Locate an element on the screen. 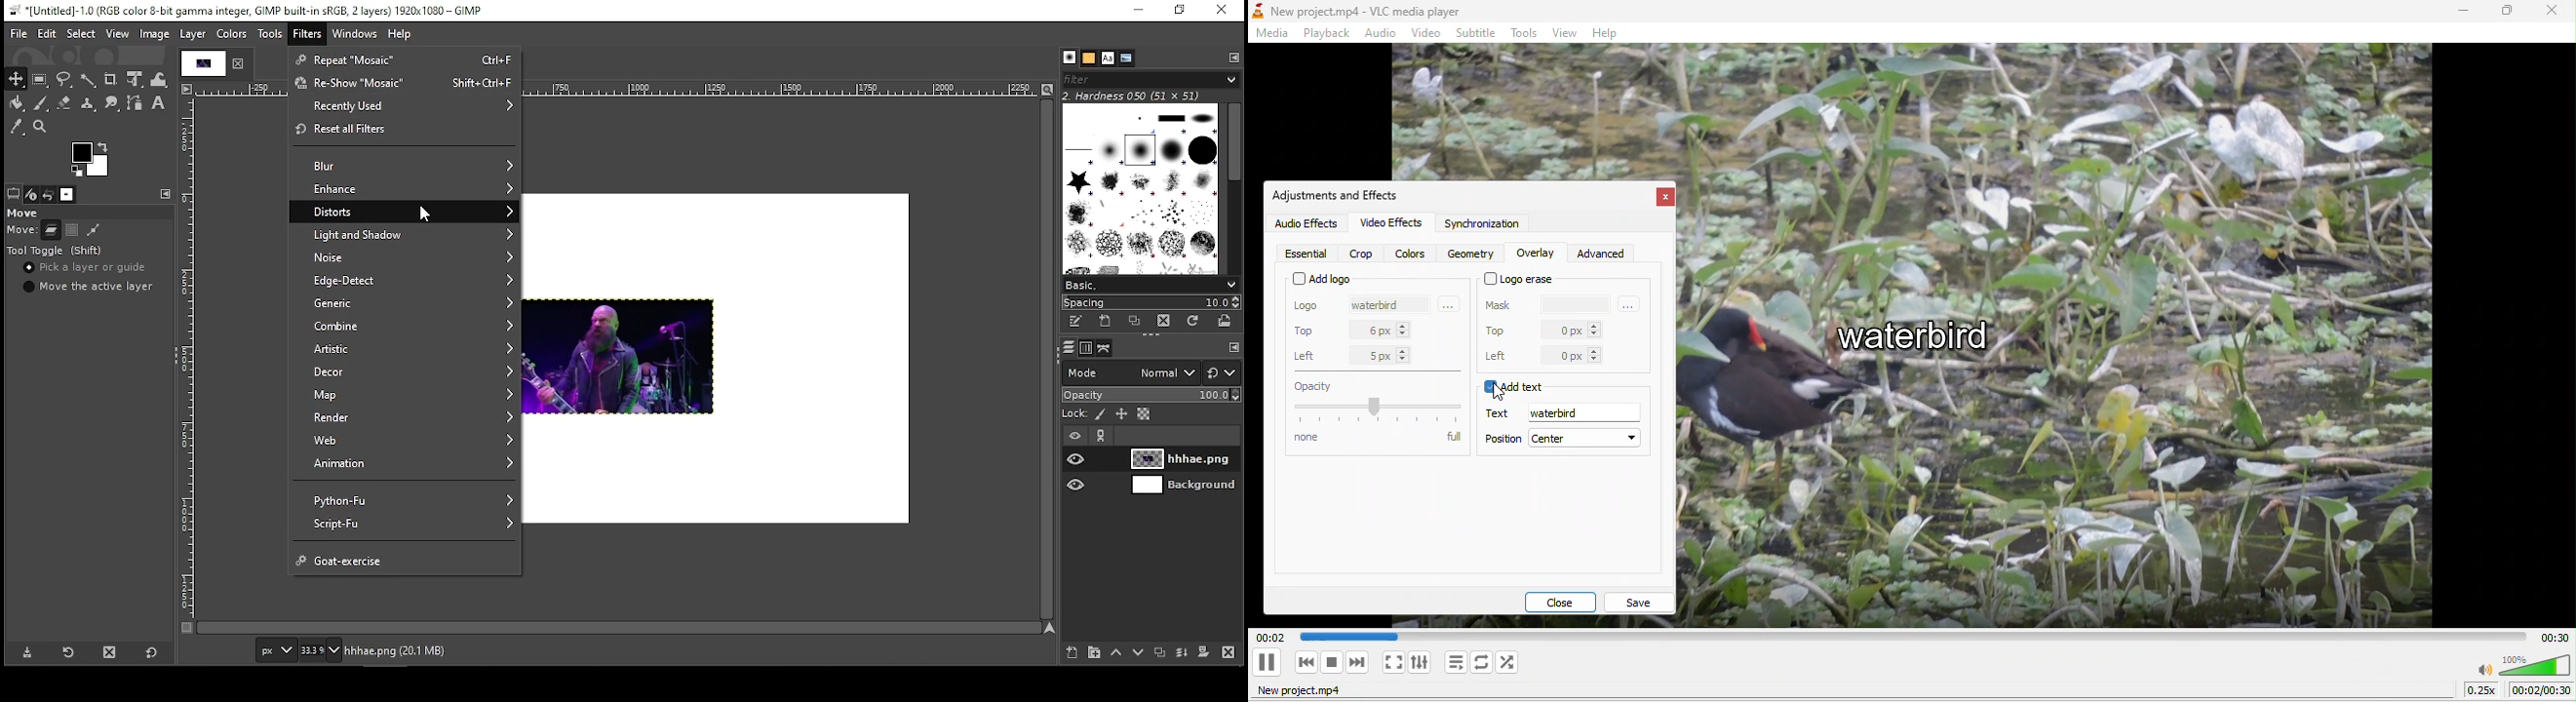 Image resolution: width=2576 pixels, height=728 pixels. more options is located at coordinates (1624, 307).